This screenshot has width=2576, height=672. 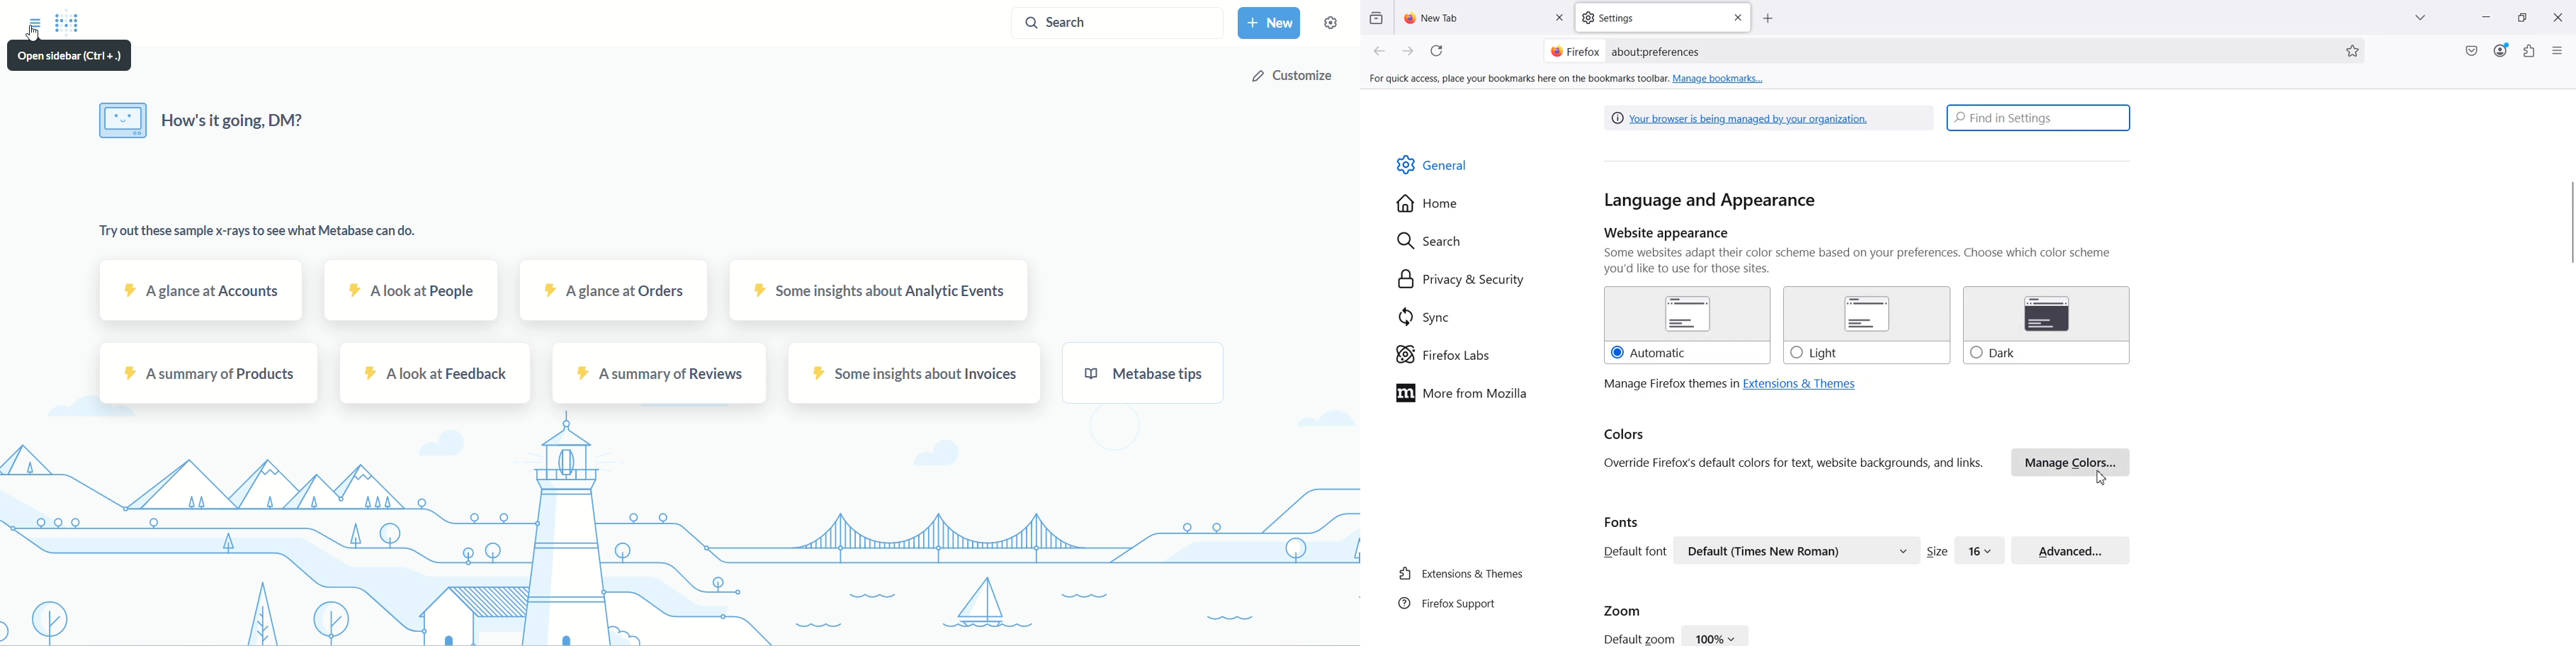 What do you see at coordinates (2424, 18) in the screenshot?
I see `DropDown Box` at bounding box center [2424, 18].